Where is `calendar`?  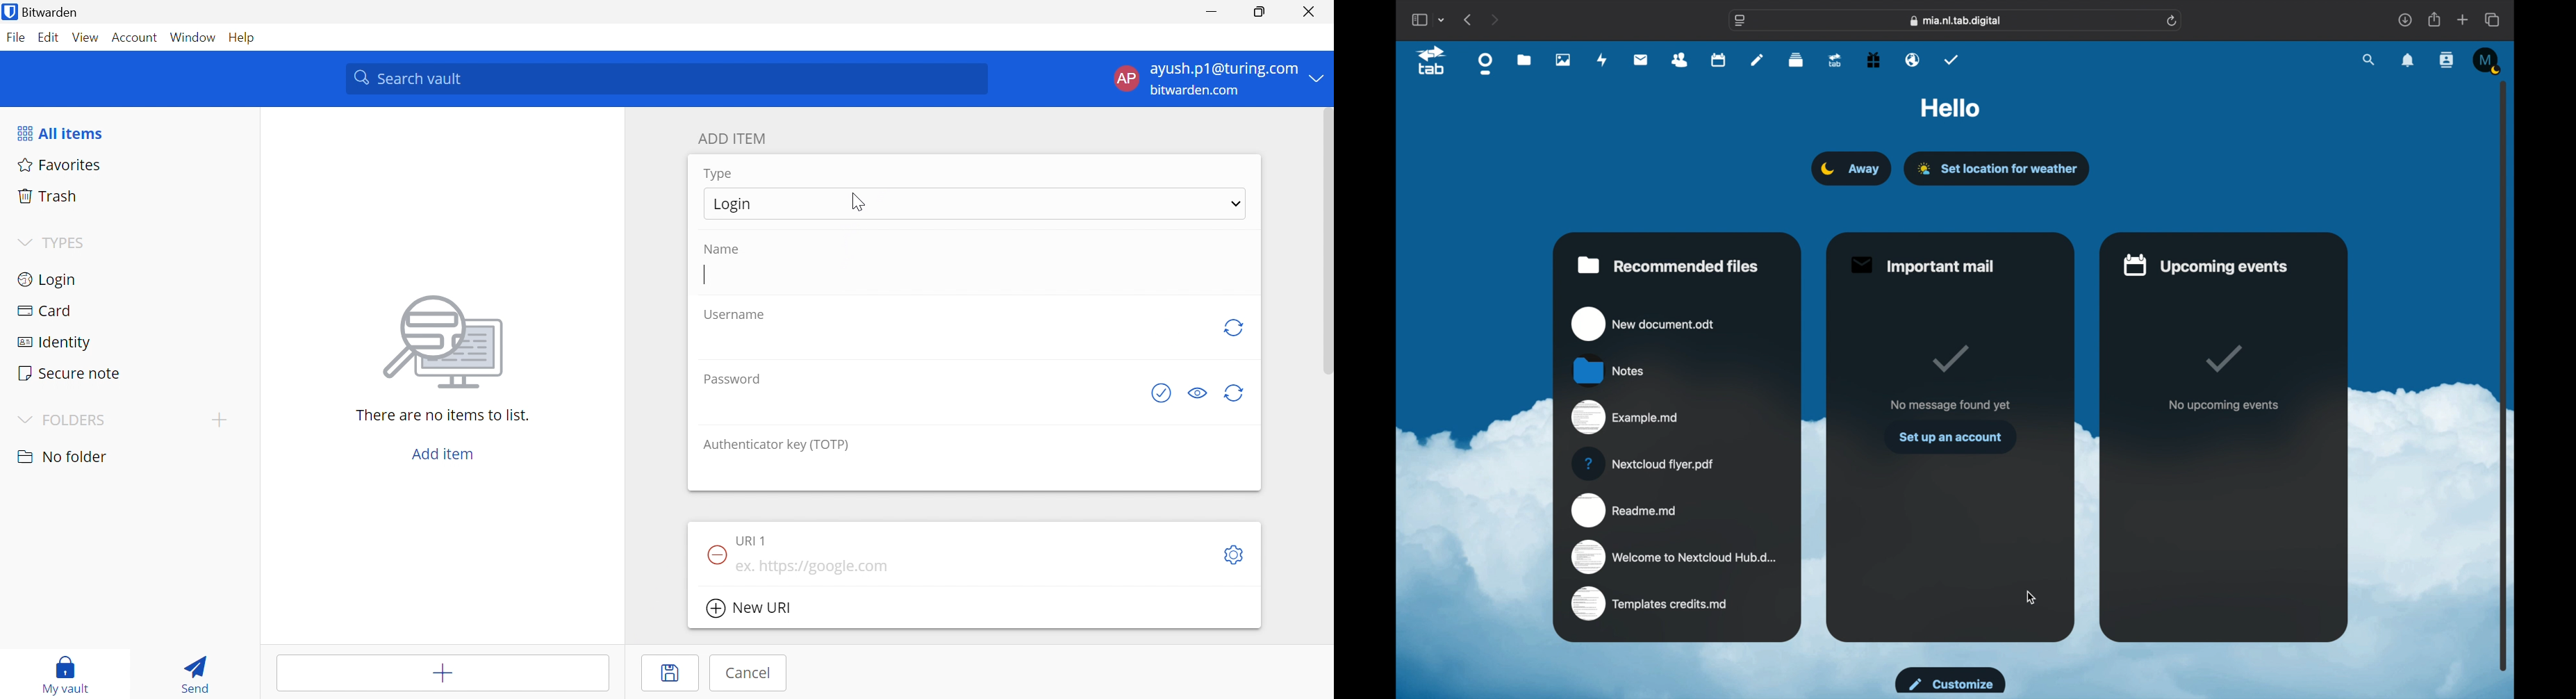
calendar is located at coordinates (1718, 59).